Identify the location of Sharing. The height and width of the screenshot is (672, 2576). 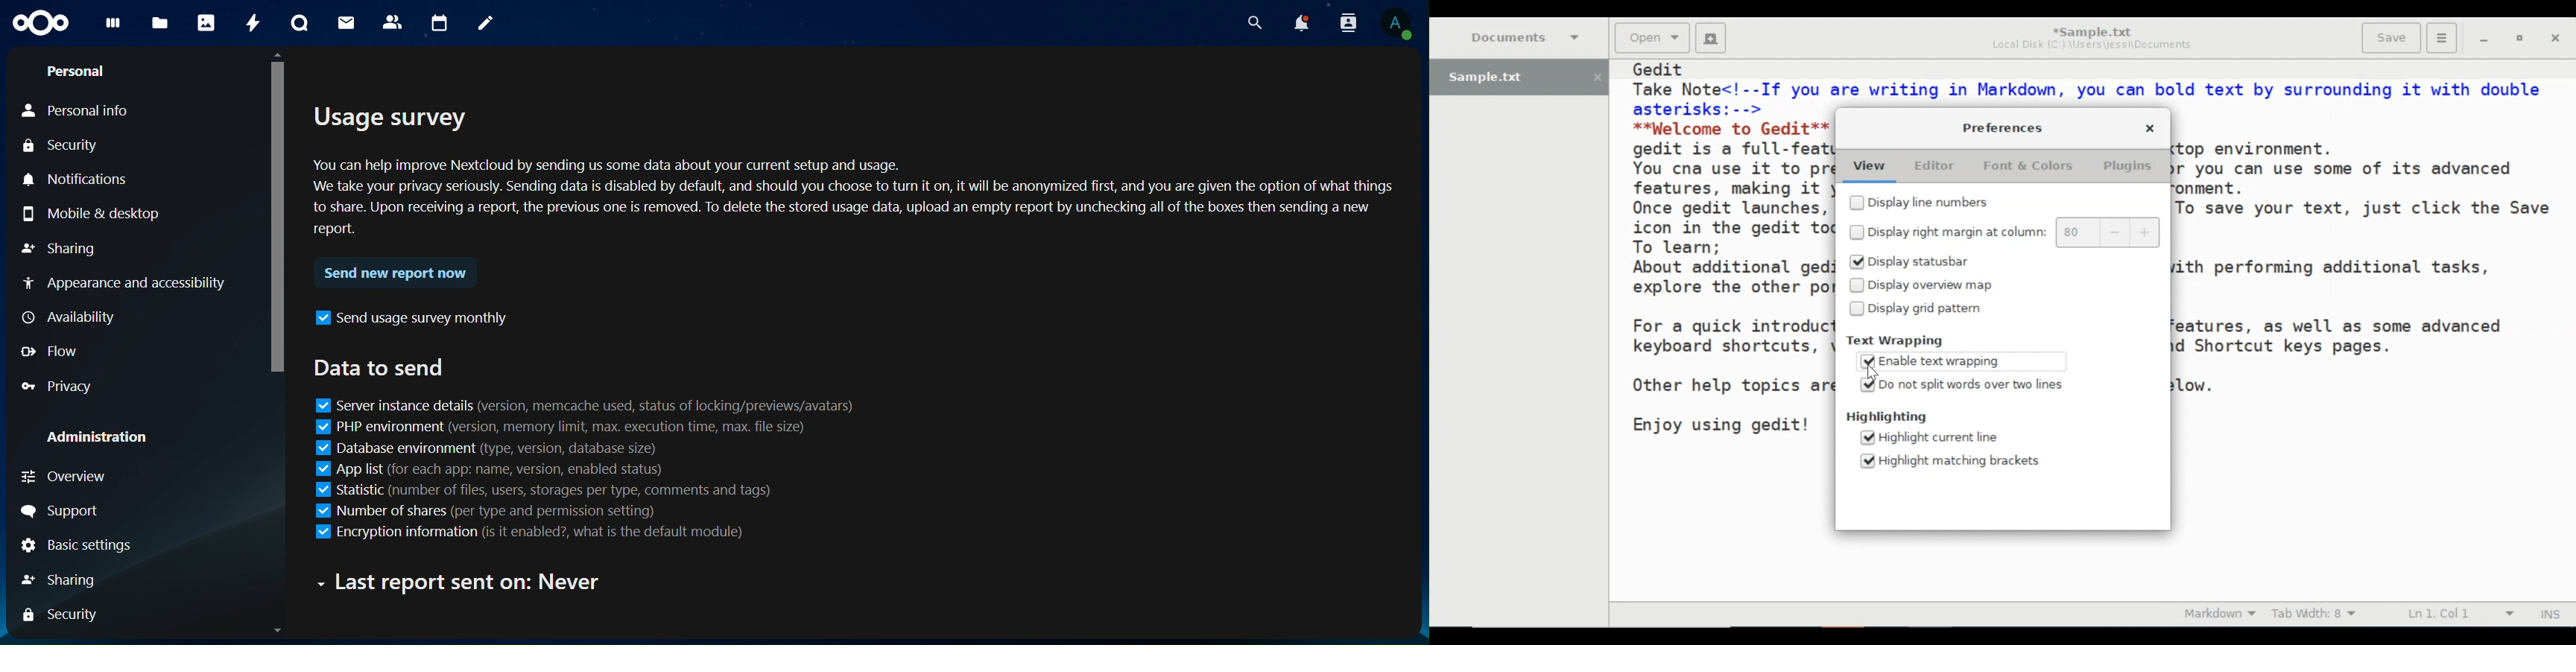
(58, 580).